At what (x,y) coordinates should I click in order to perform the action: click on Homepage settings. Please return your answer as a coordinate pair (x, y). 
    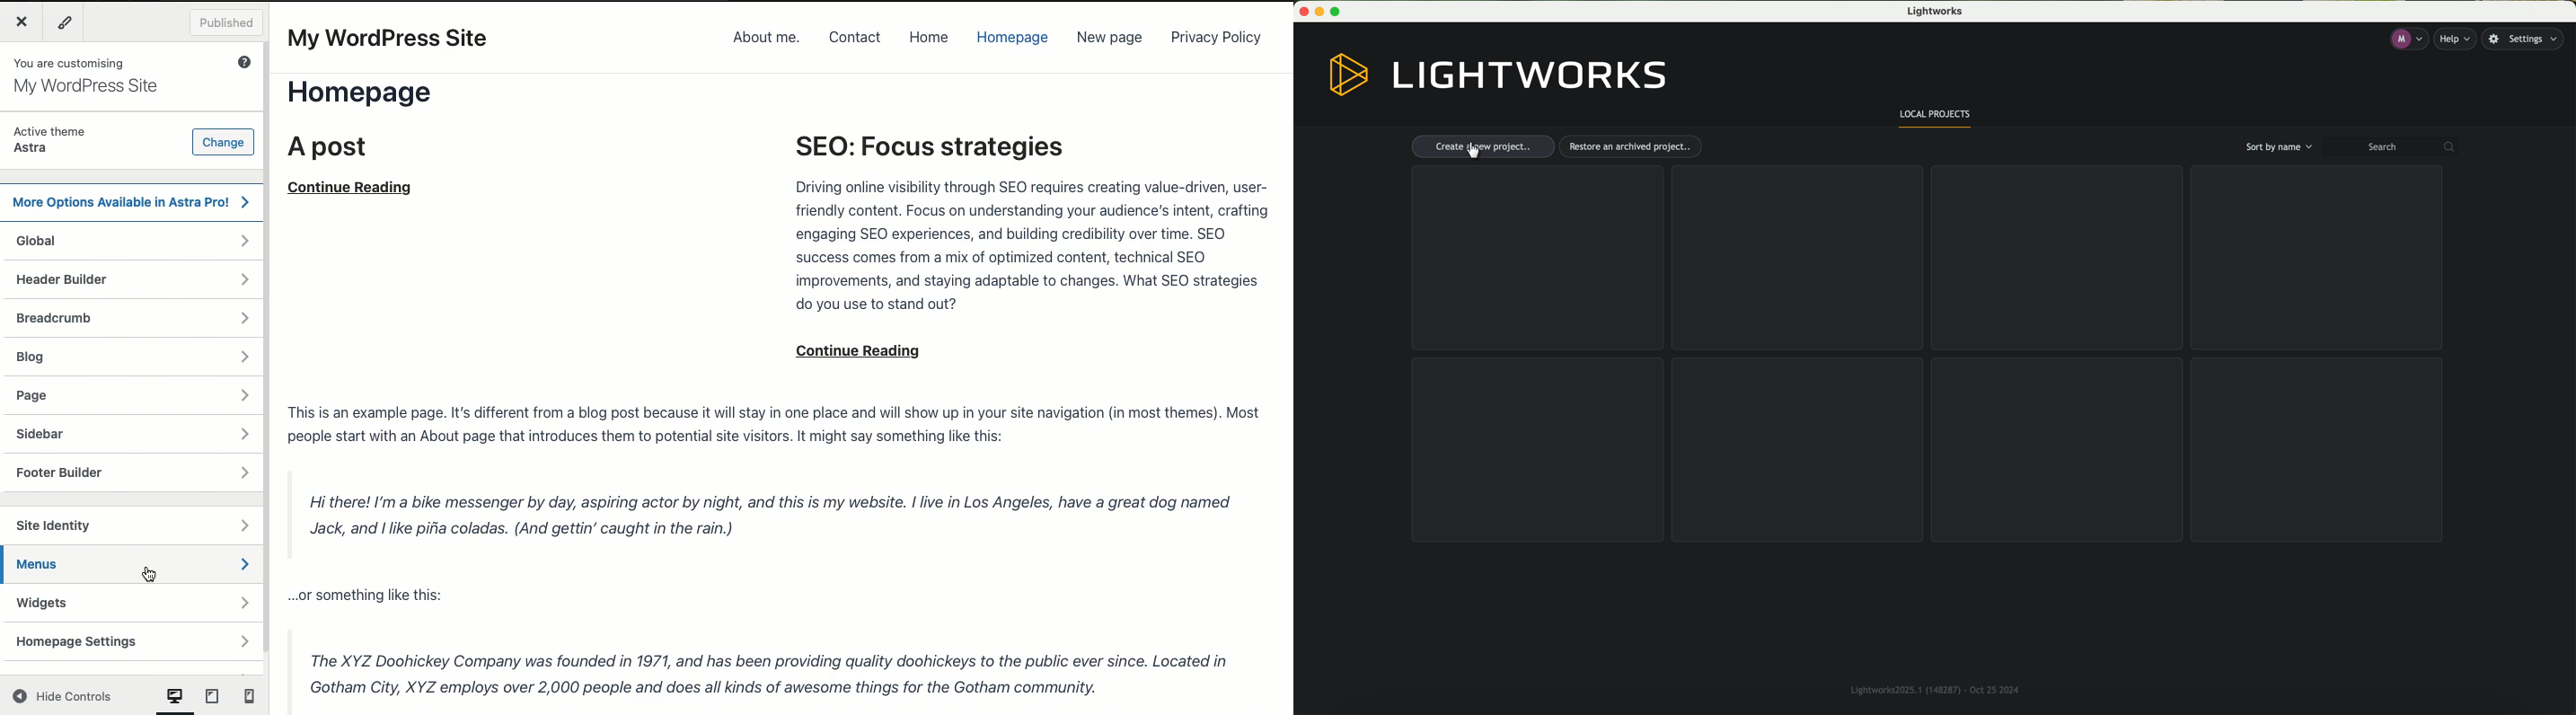
    Looking at the image, I should click on (134, 642).